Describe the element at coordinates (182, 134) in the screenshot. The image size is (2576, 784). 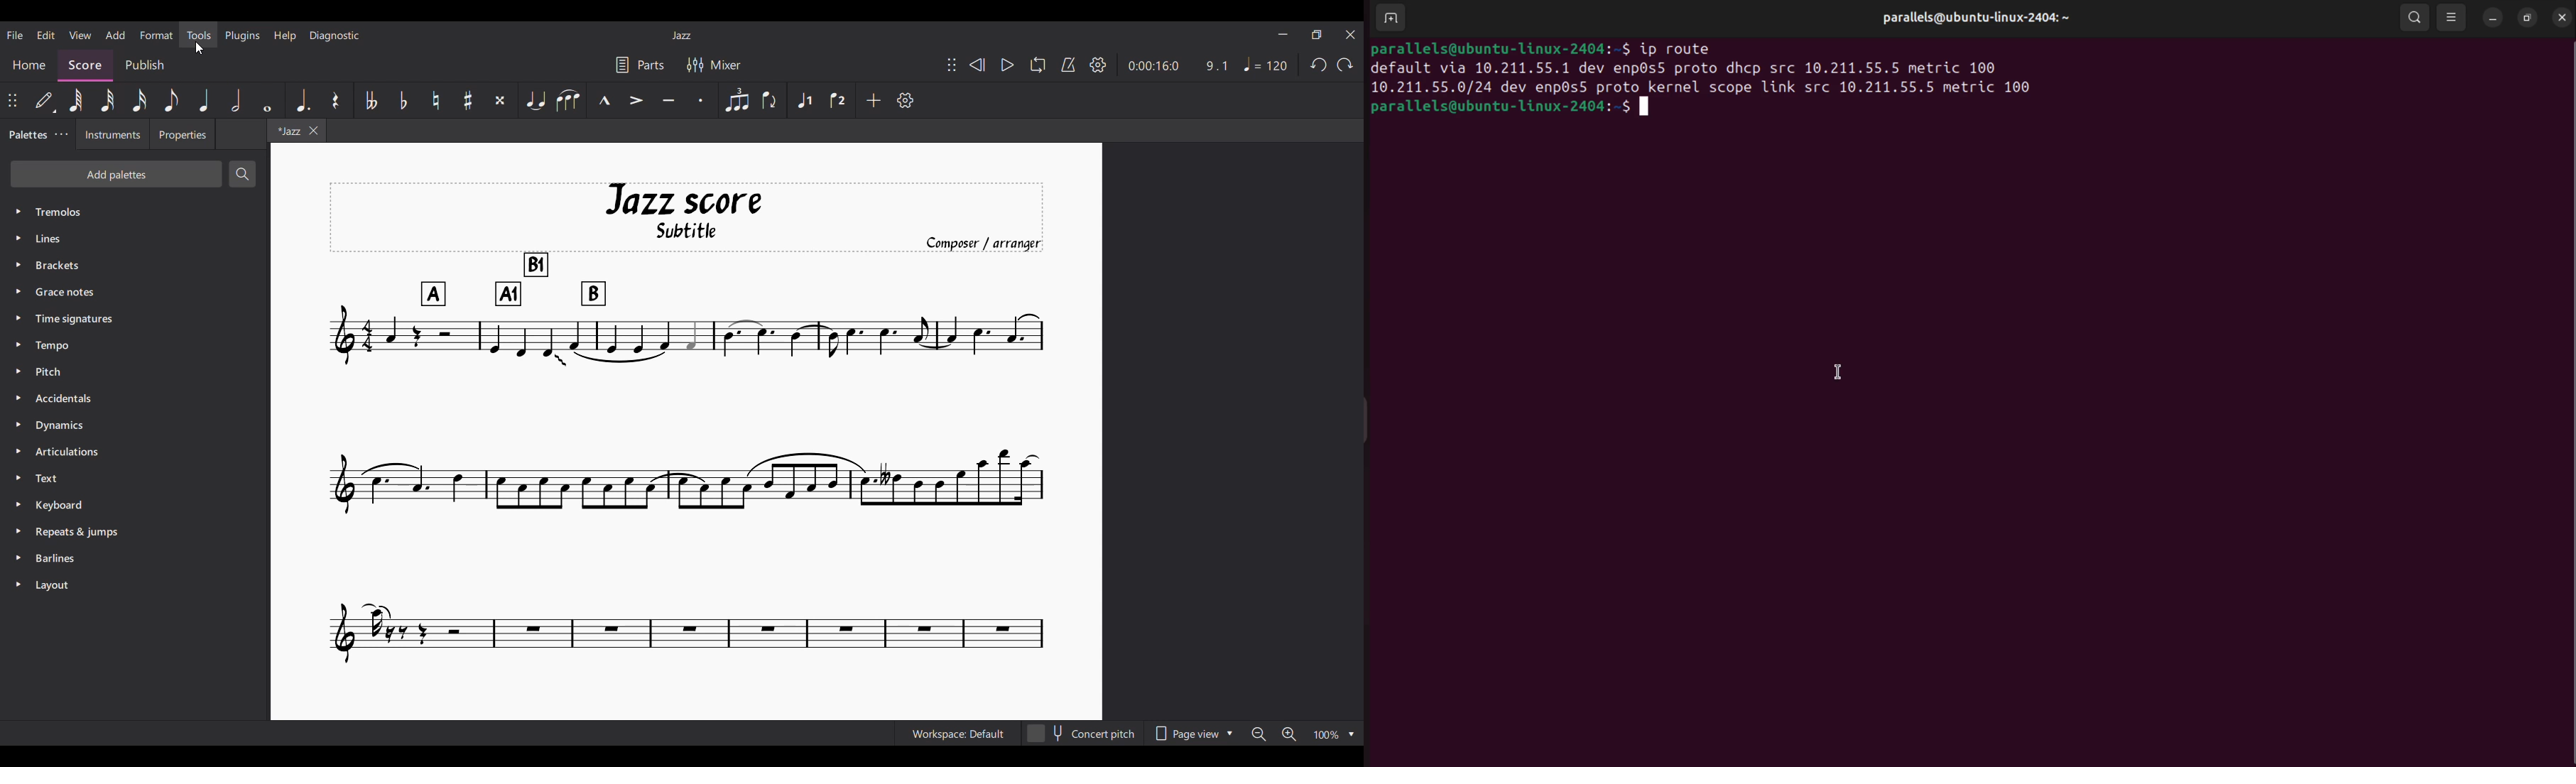
I see `Properties` at that location.